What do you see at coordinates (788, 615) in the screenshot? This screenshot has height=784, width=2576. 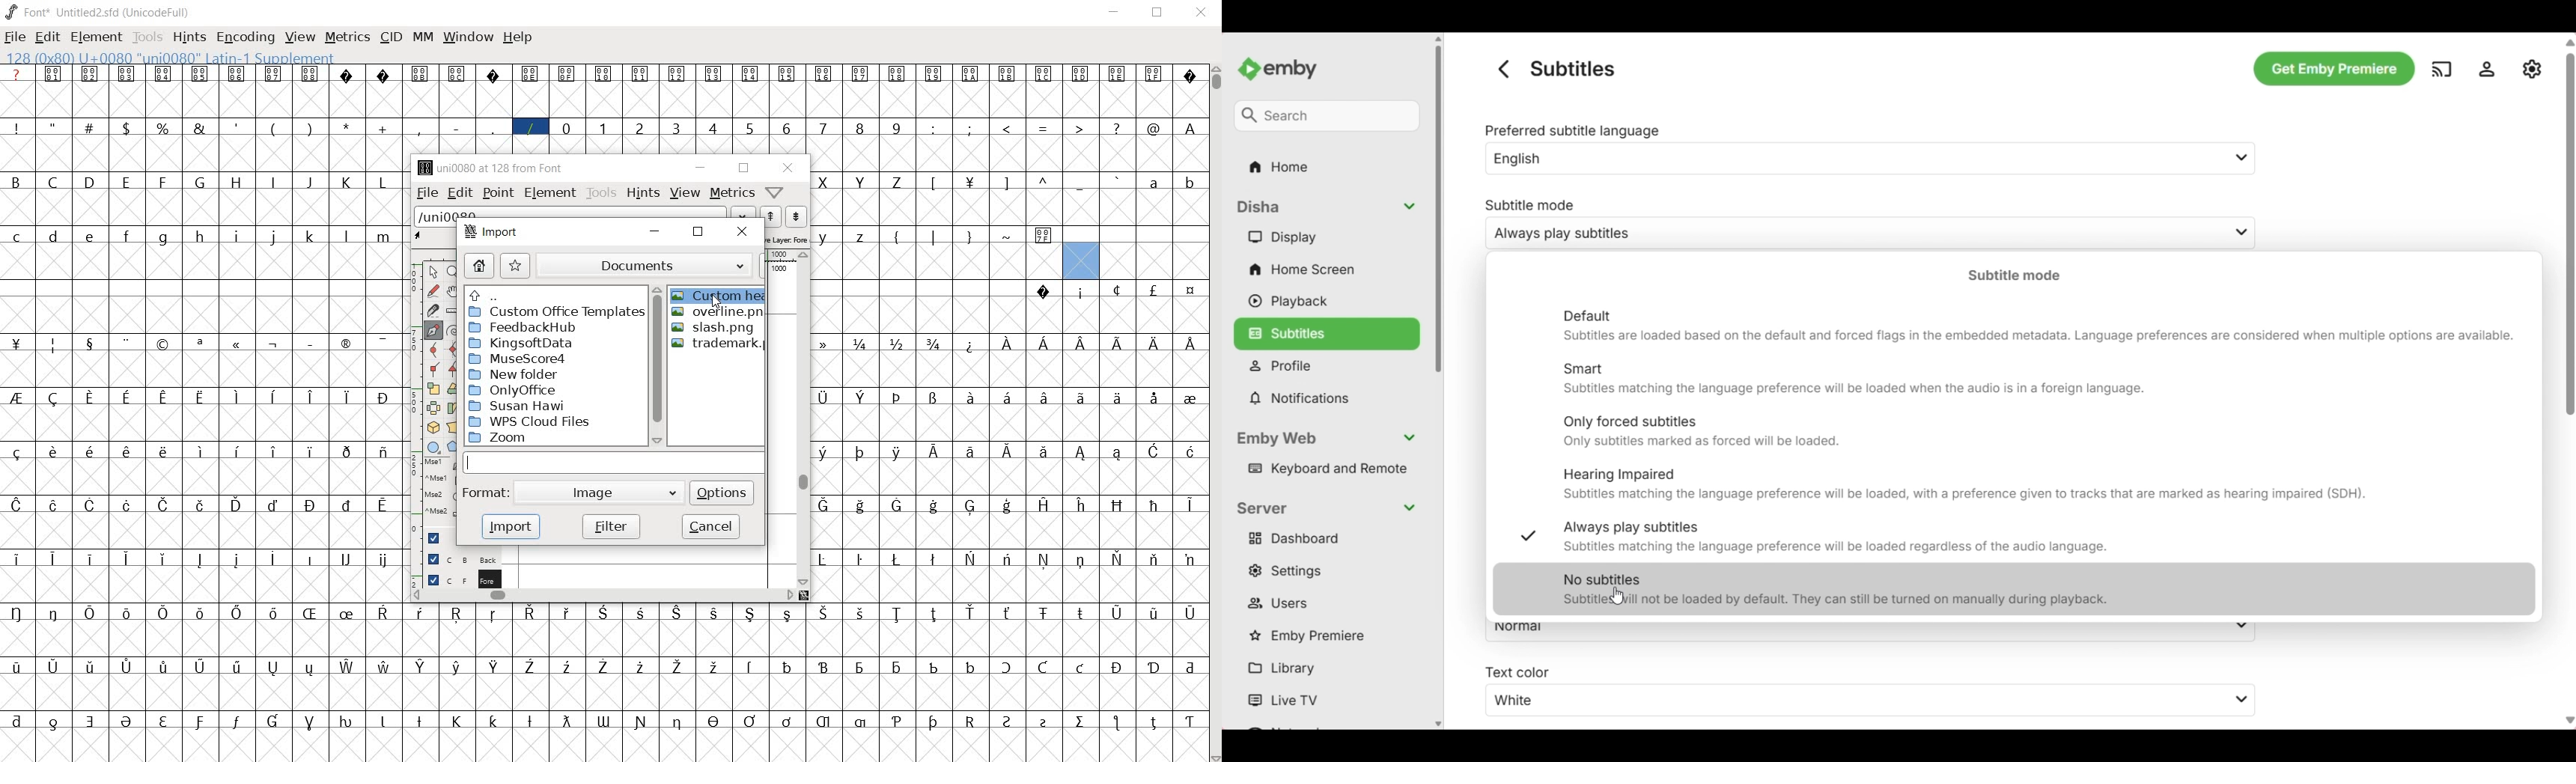 I see `glyph` at bounding box center [788, 615].